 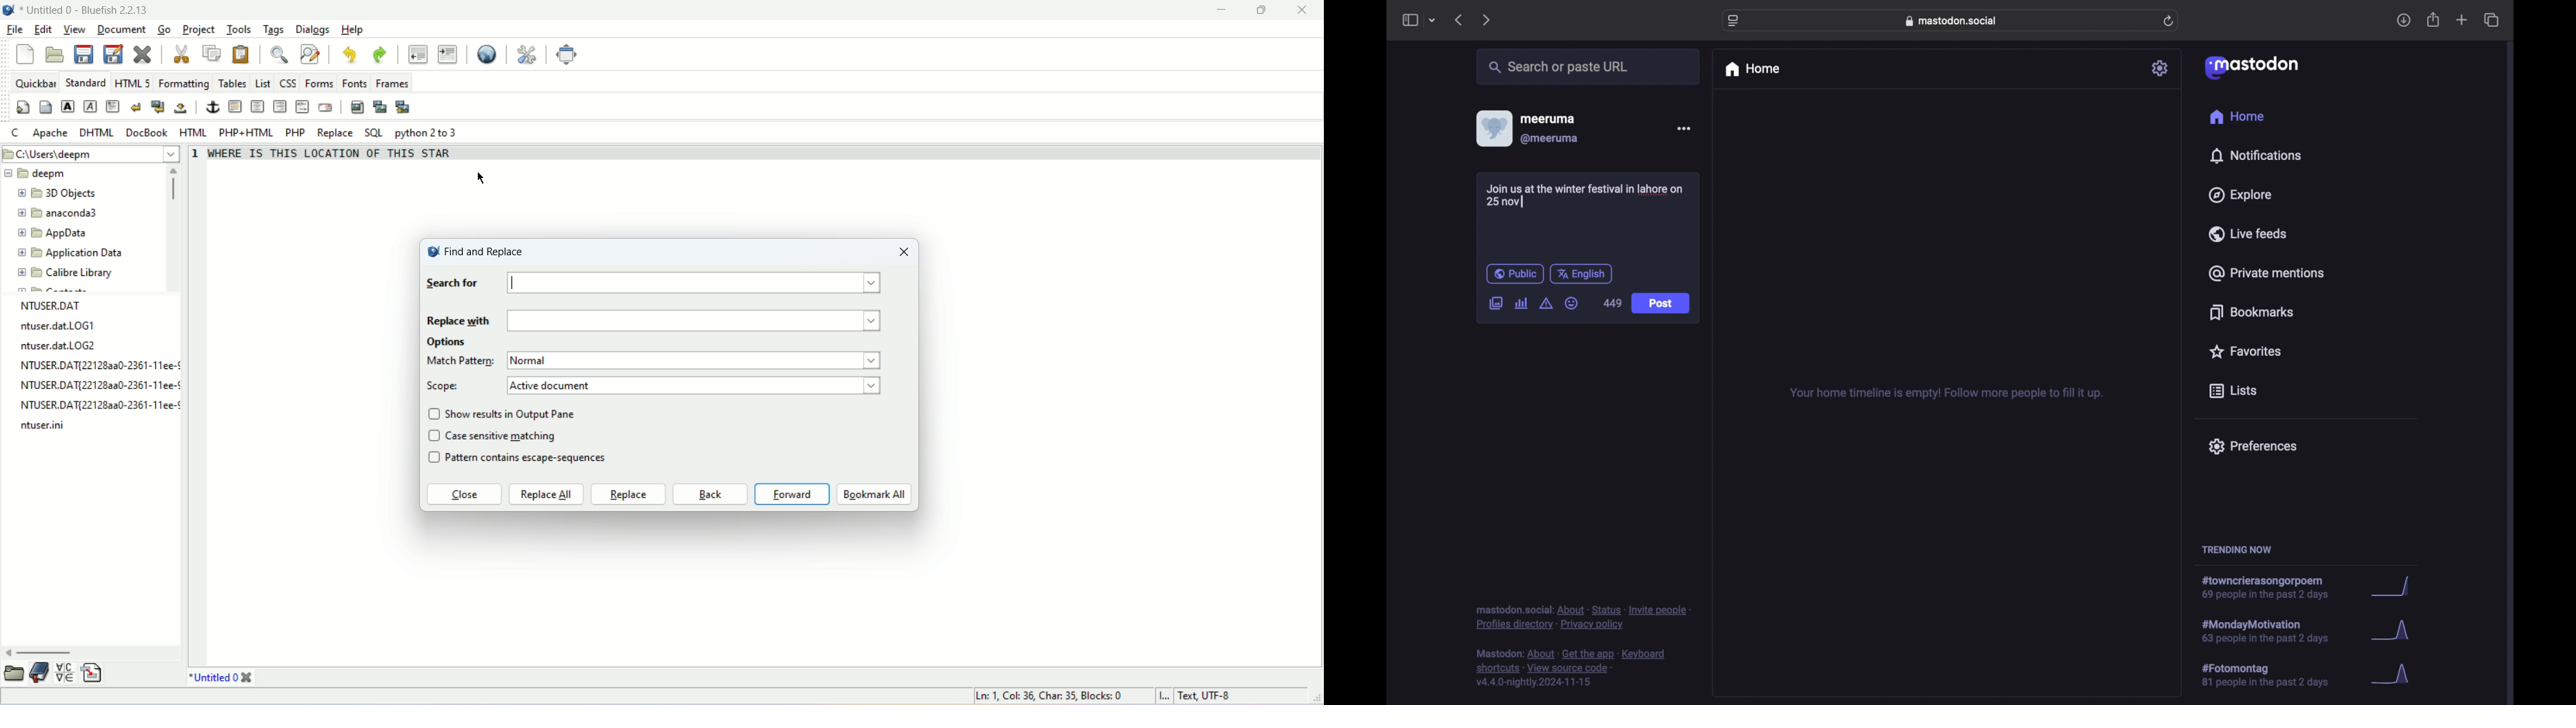 I want to click on hashtag trend, so click(x=2275, y=676).